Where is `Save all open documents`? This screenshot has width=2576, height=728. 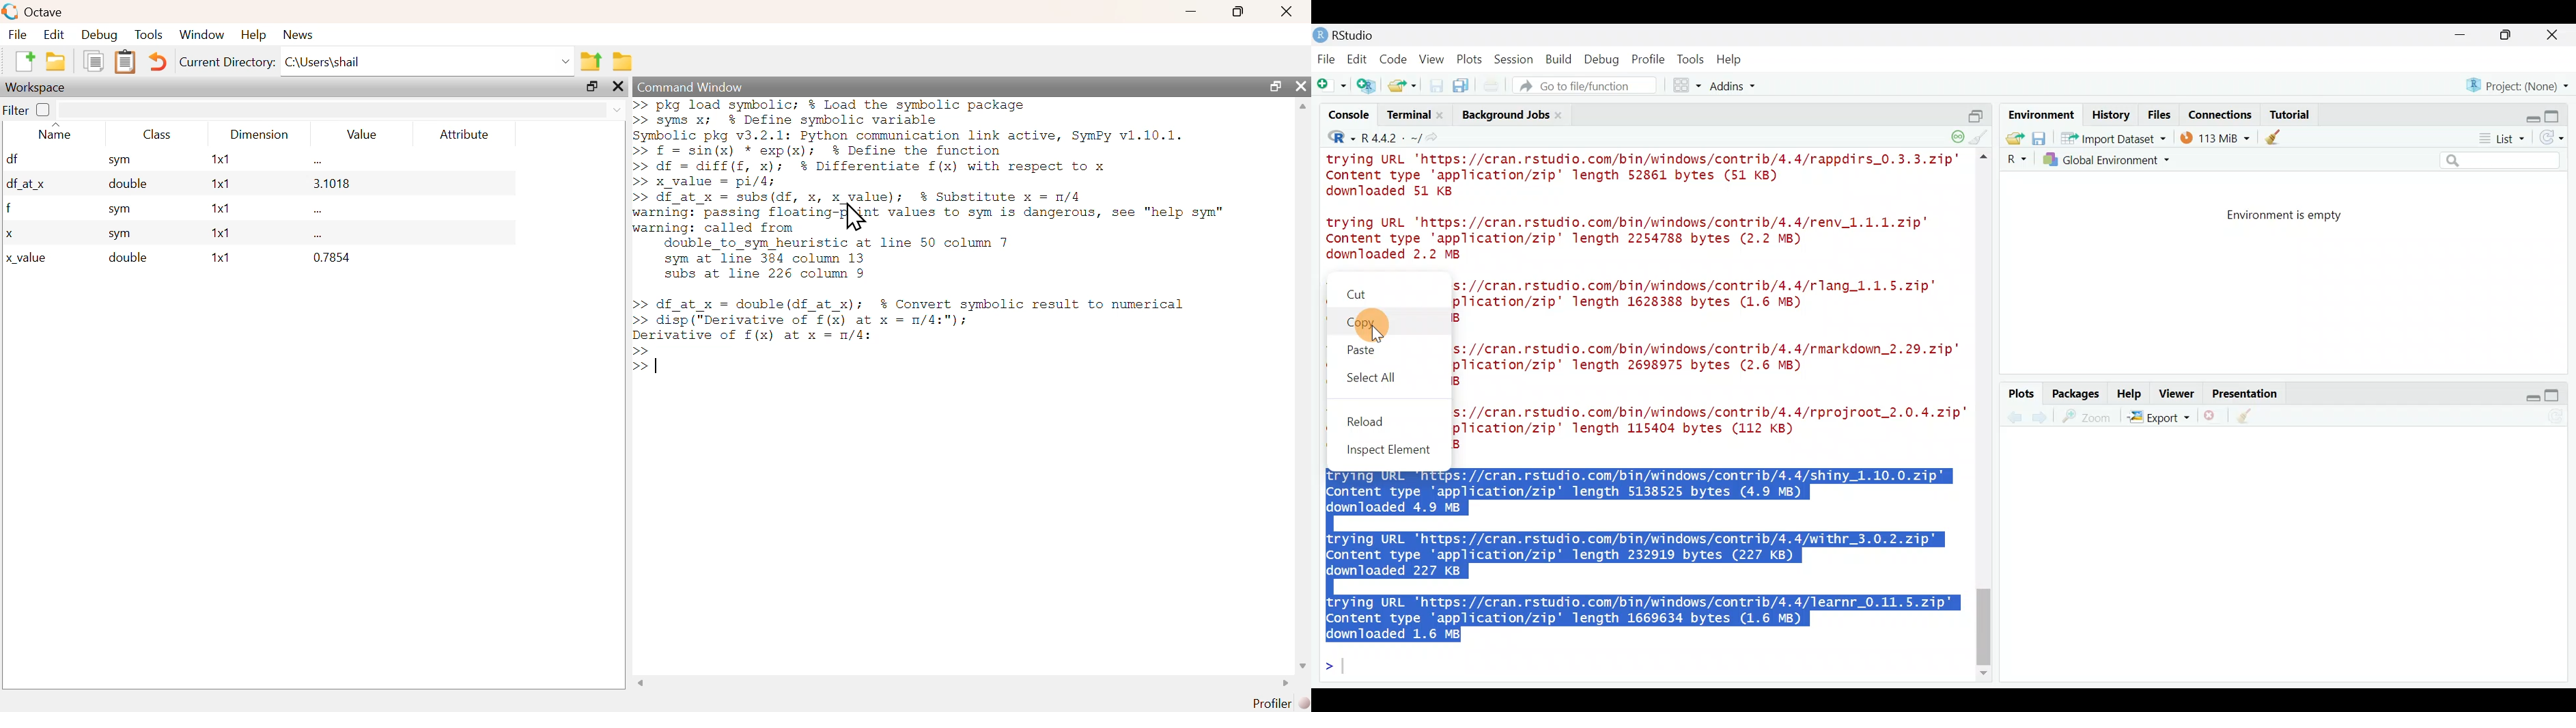 Save all open documents is located at coordinates (1463, 86).